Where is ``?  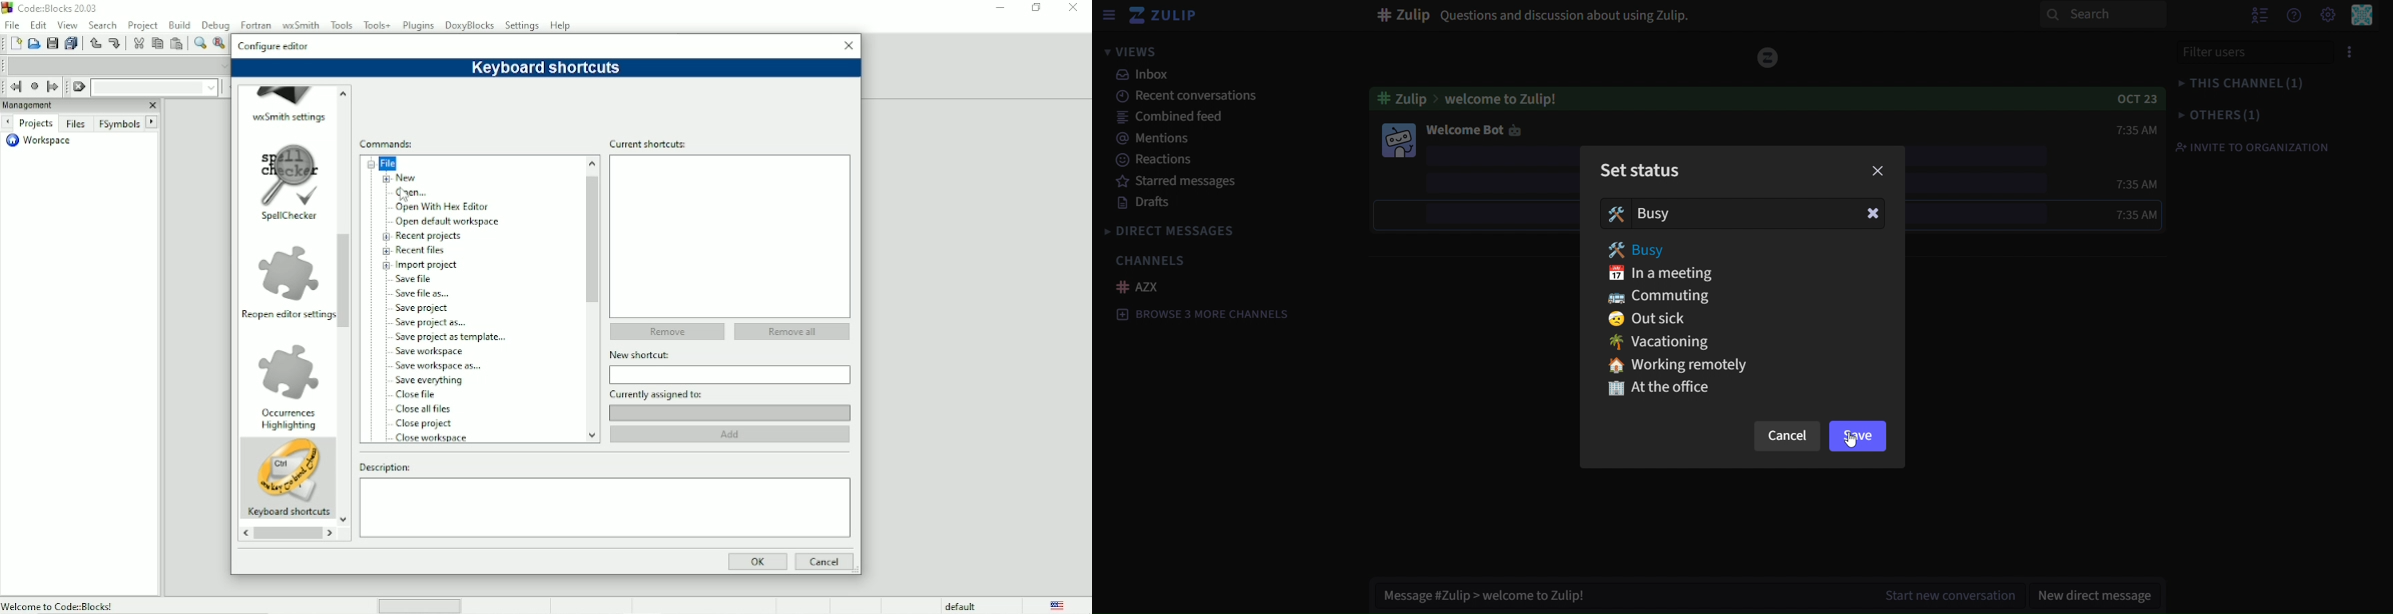  is located at coordinates (729, 412).